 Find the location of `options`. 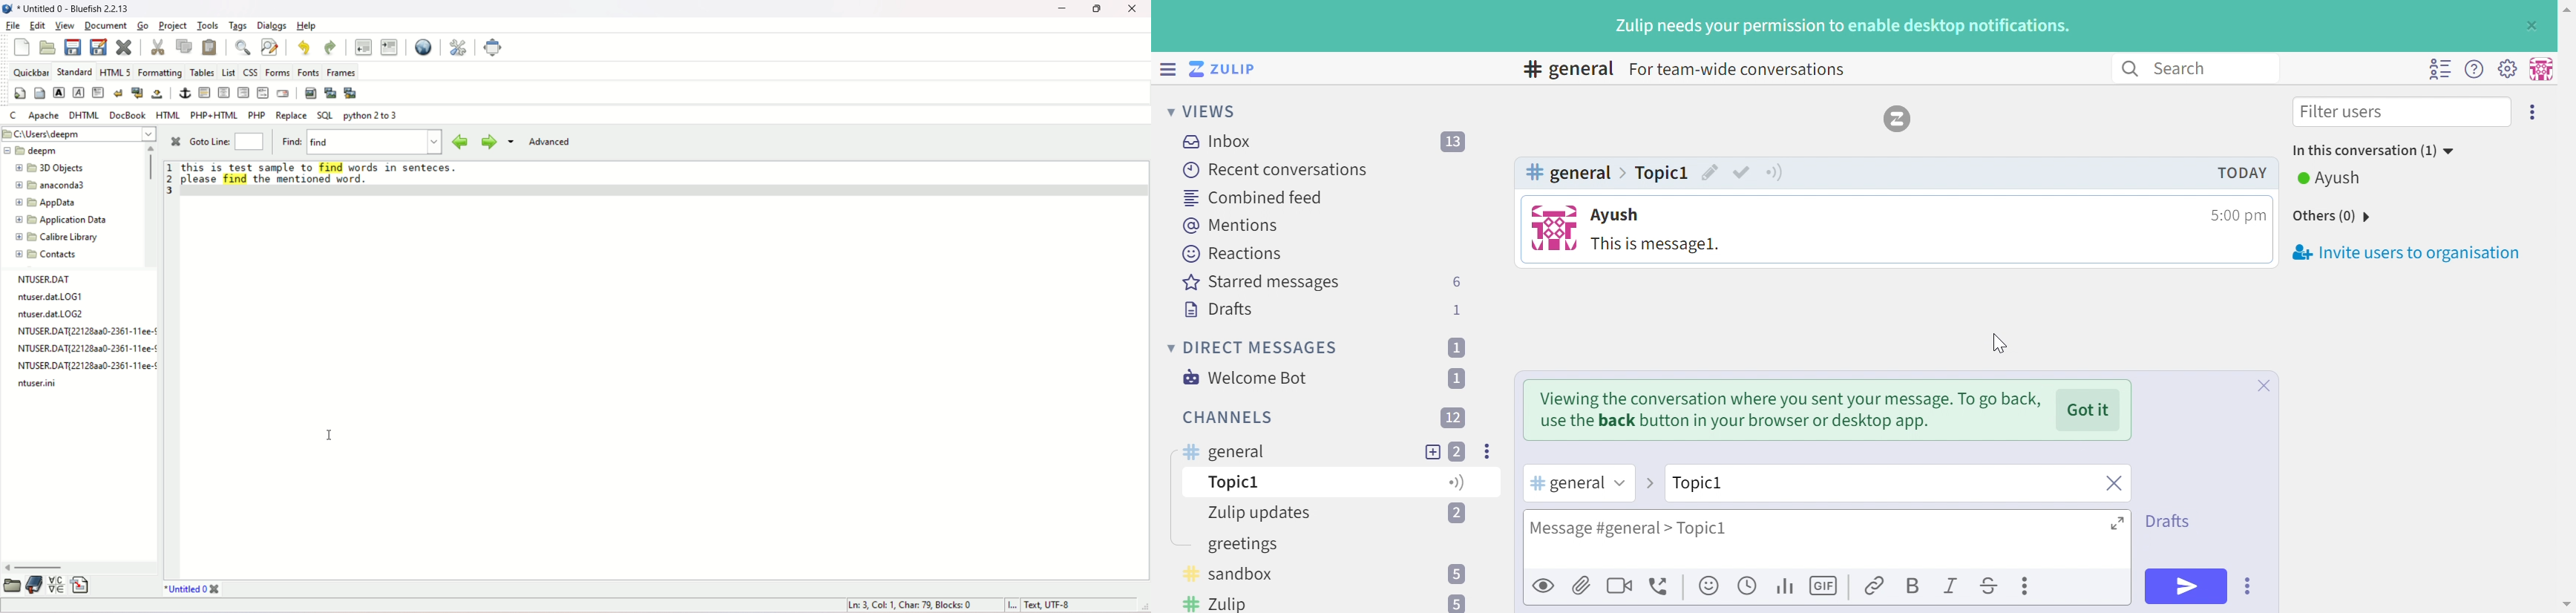

options is located at coordinates (1489, 450).